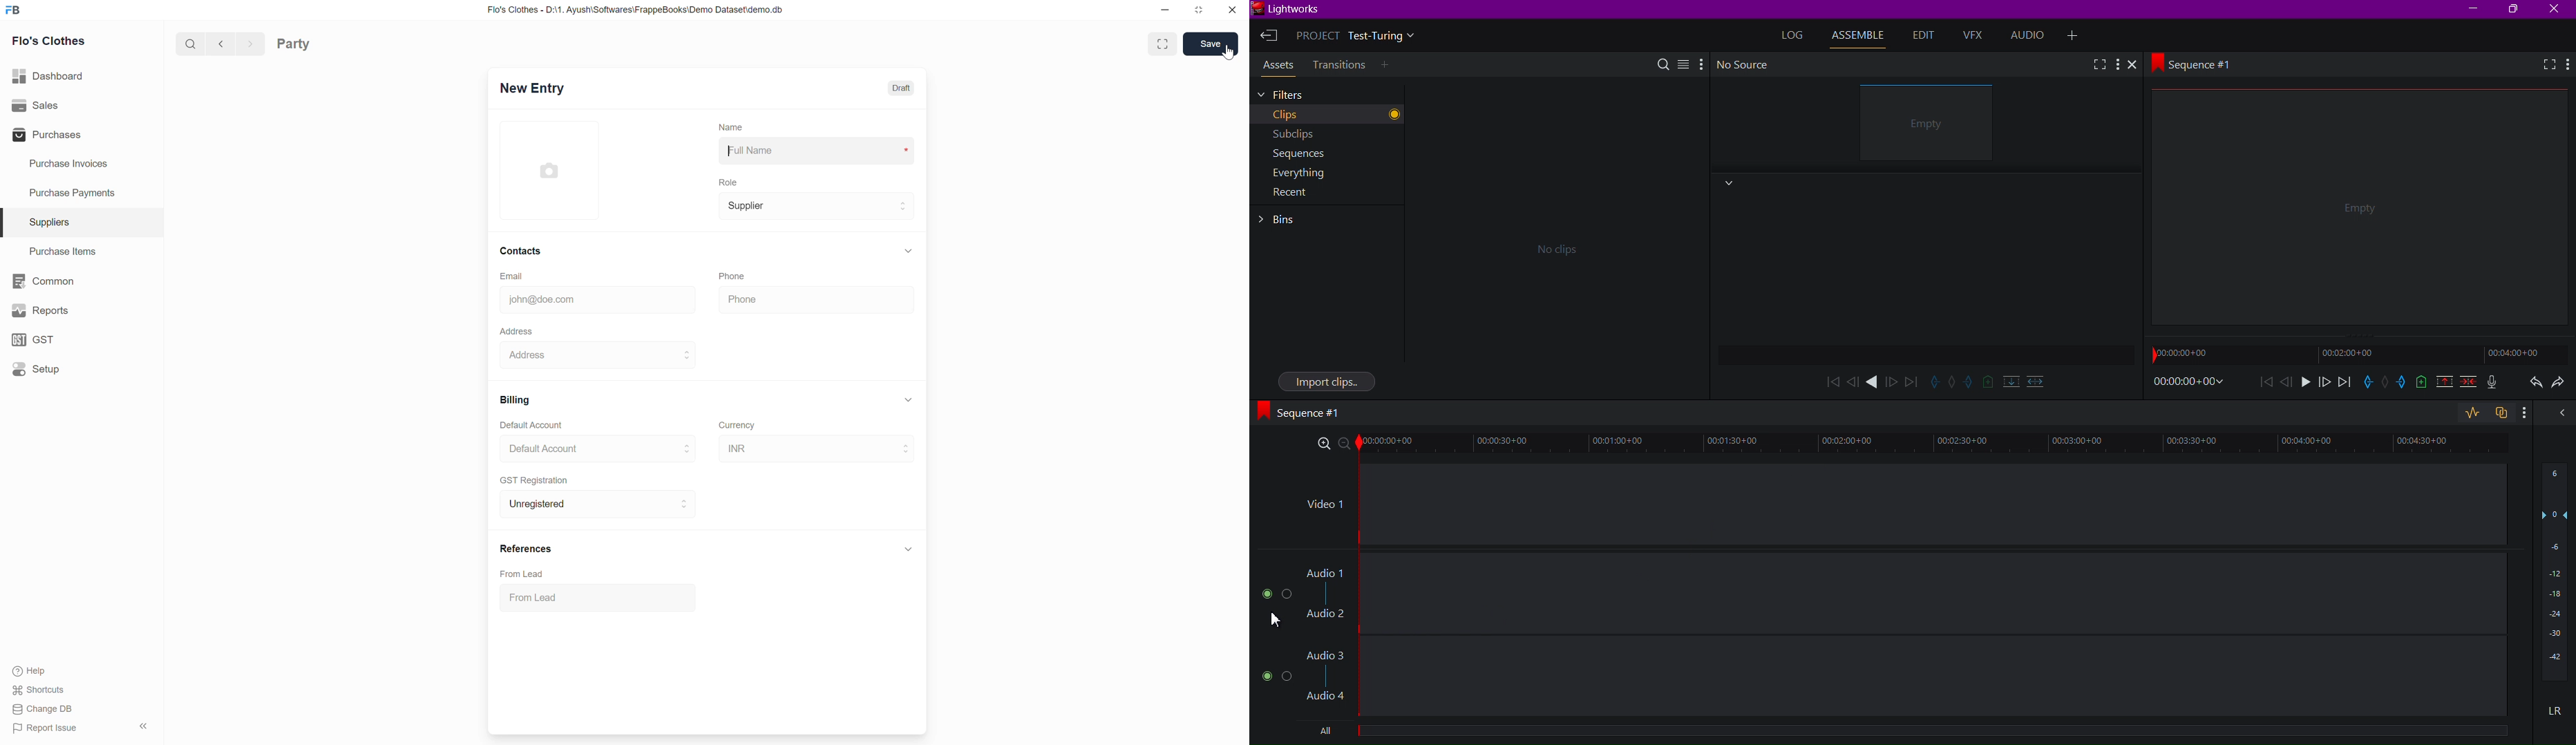  I want to click on Common, so click(81, 281).